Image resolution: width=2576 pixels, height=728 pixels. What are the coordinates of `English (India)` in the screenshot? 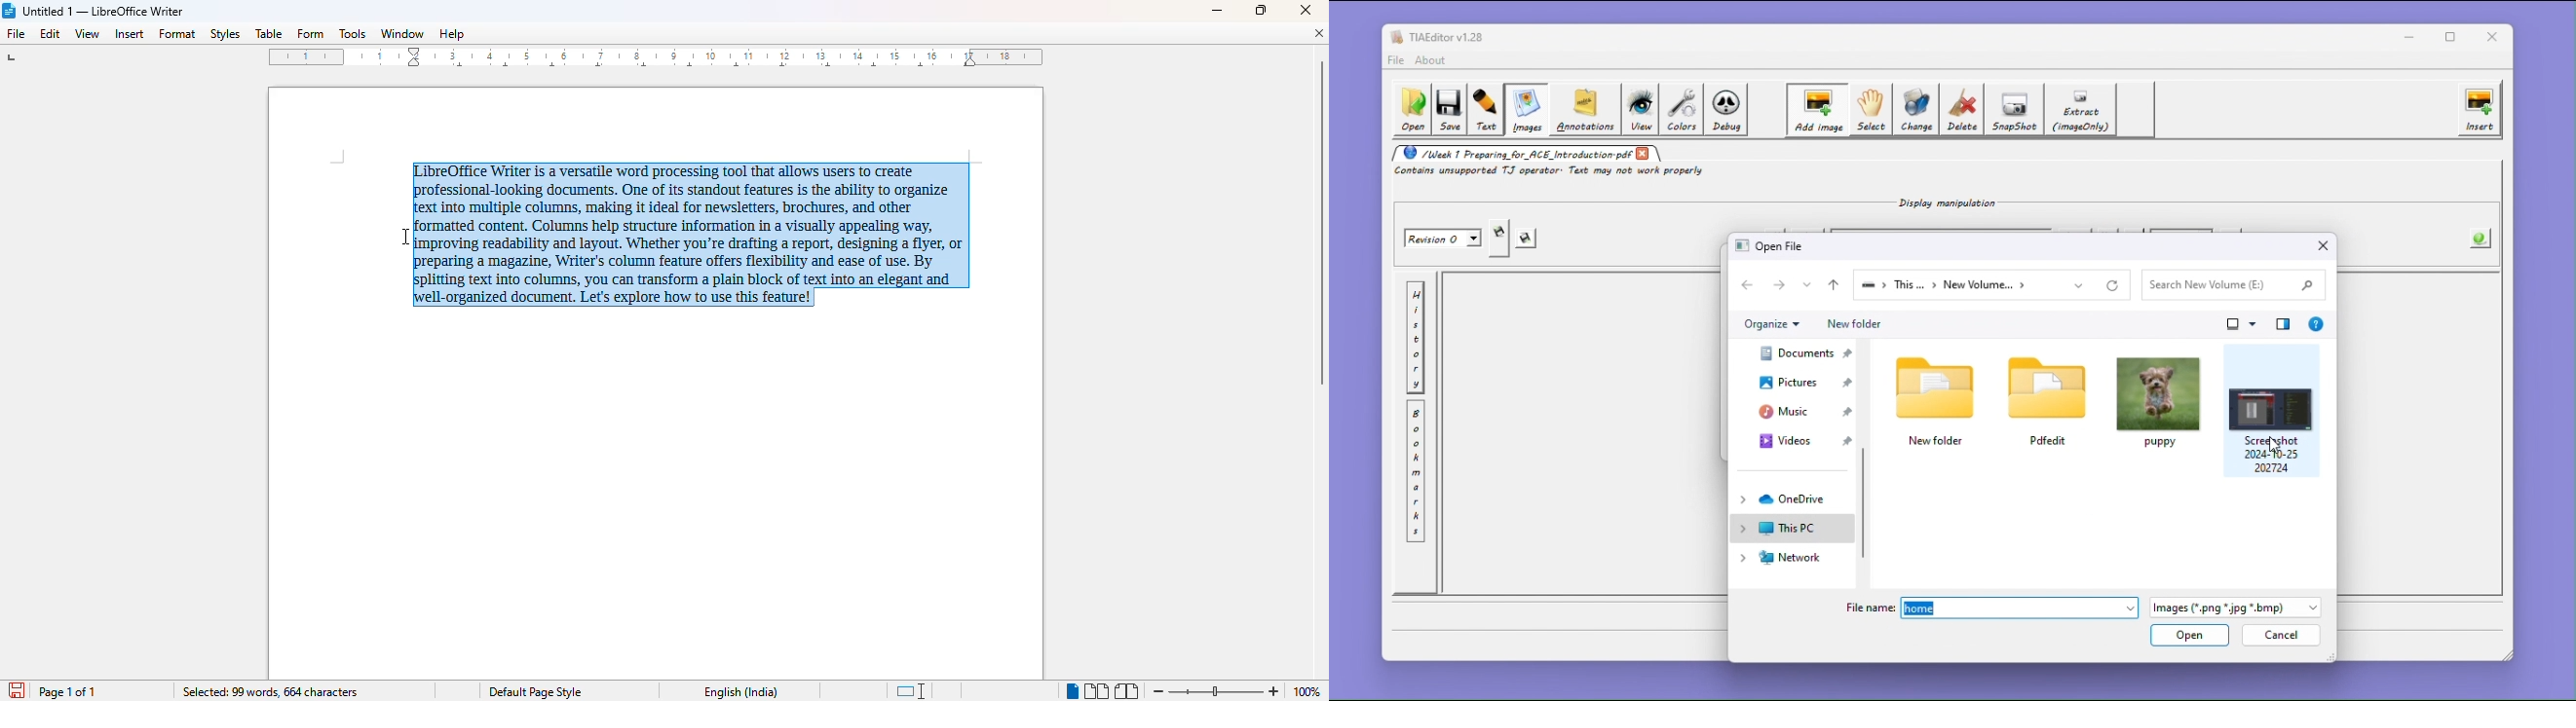 It's located at (746, 692).